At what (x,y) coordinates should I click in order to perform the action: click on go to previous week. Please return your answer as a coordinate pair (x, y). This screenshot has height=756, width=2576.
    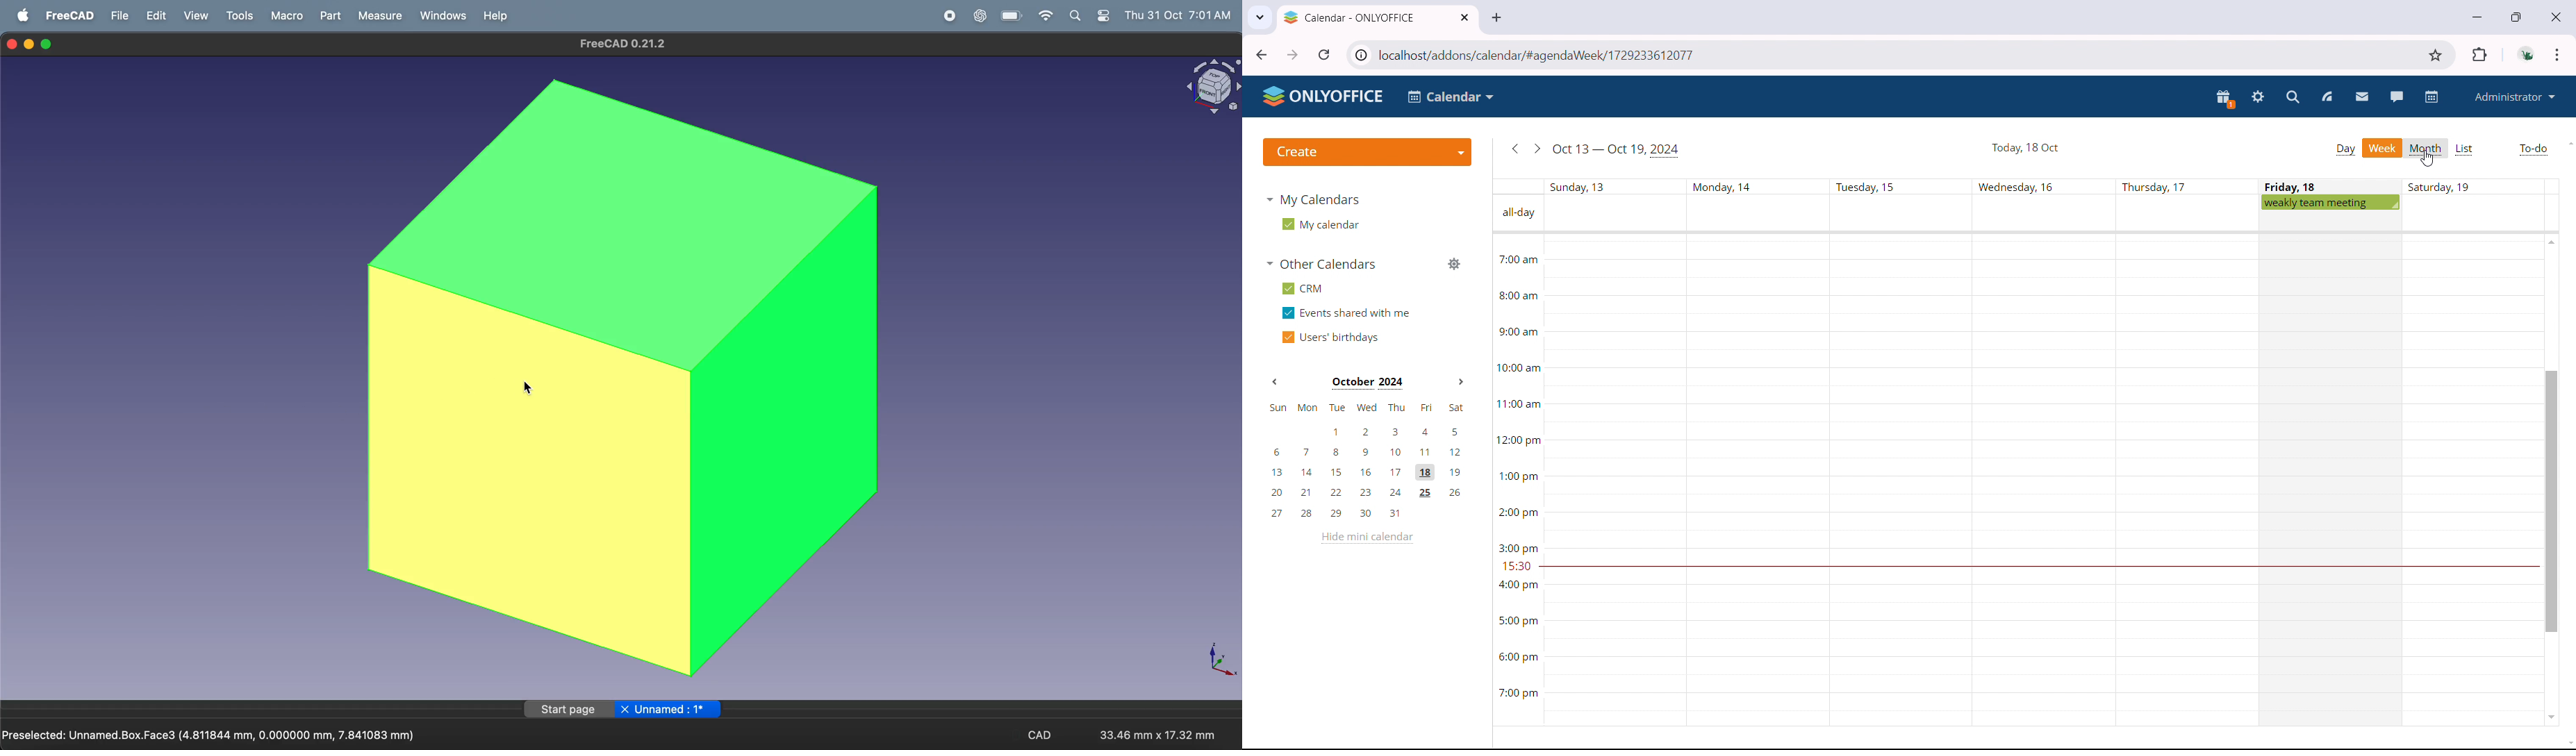
    Looking at the image, I should click on (1513, 149).